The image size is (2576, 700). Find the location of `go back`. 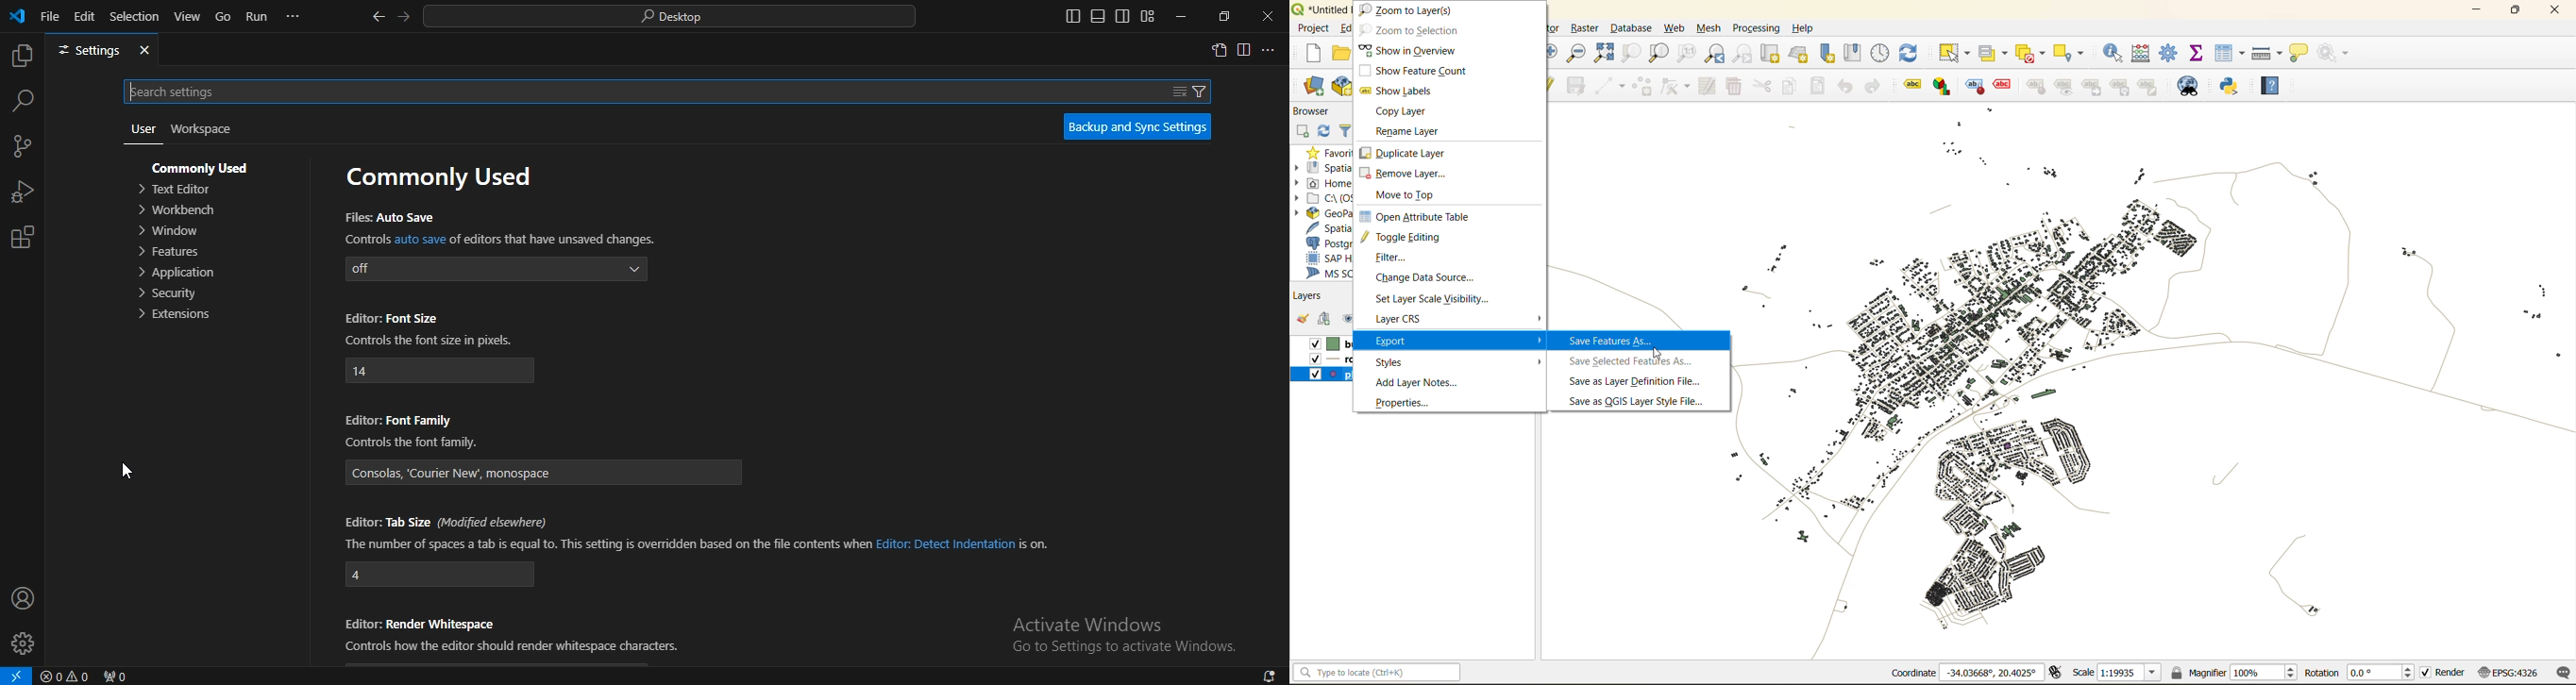

go back is located at coordinates (379, 17).